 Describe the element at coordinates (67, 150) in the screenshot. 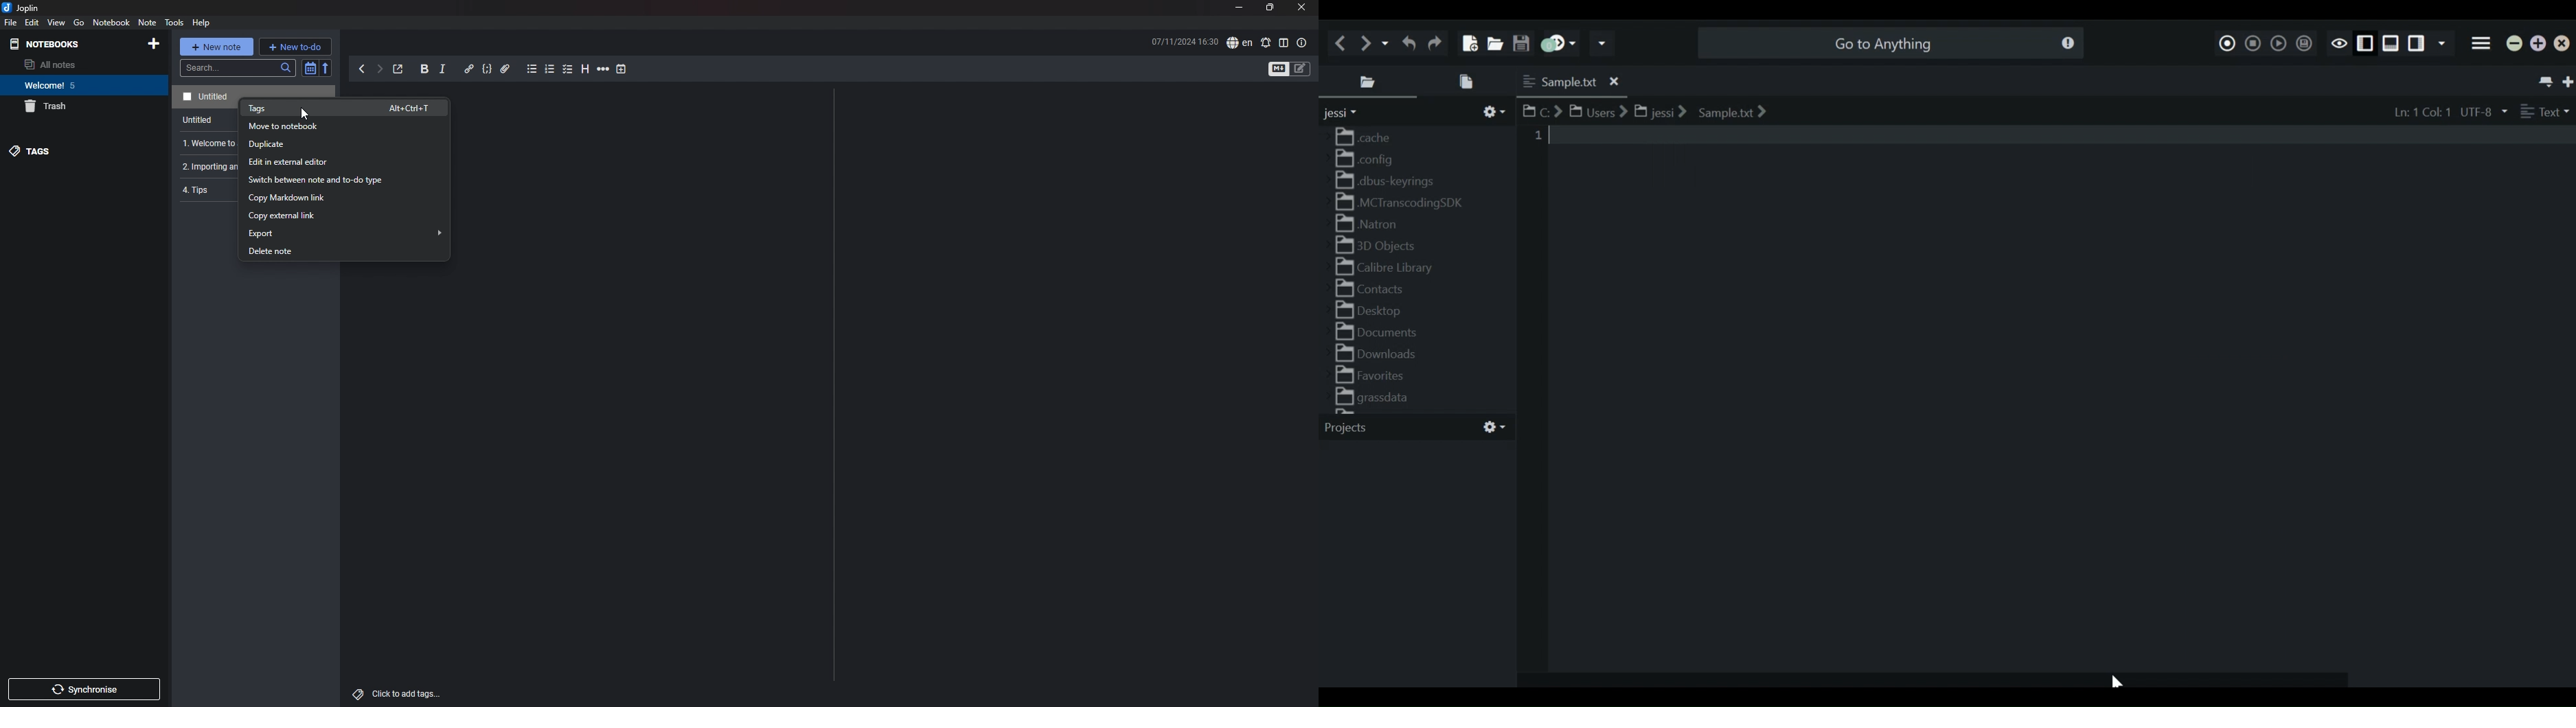

I see `tags` at that location.